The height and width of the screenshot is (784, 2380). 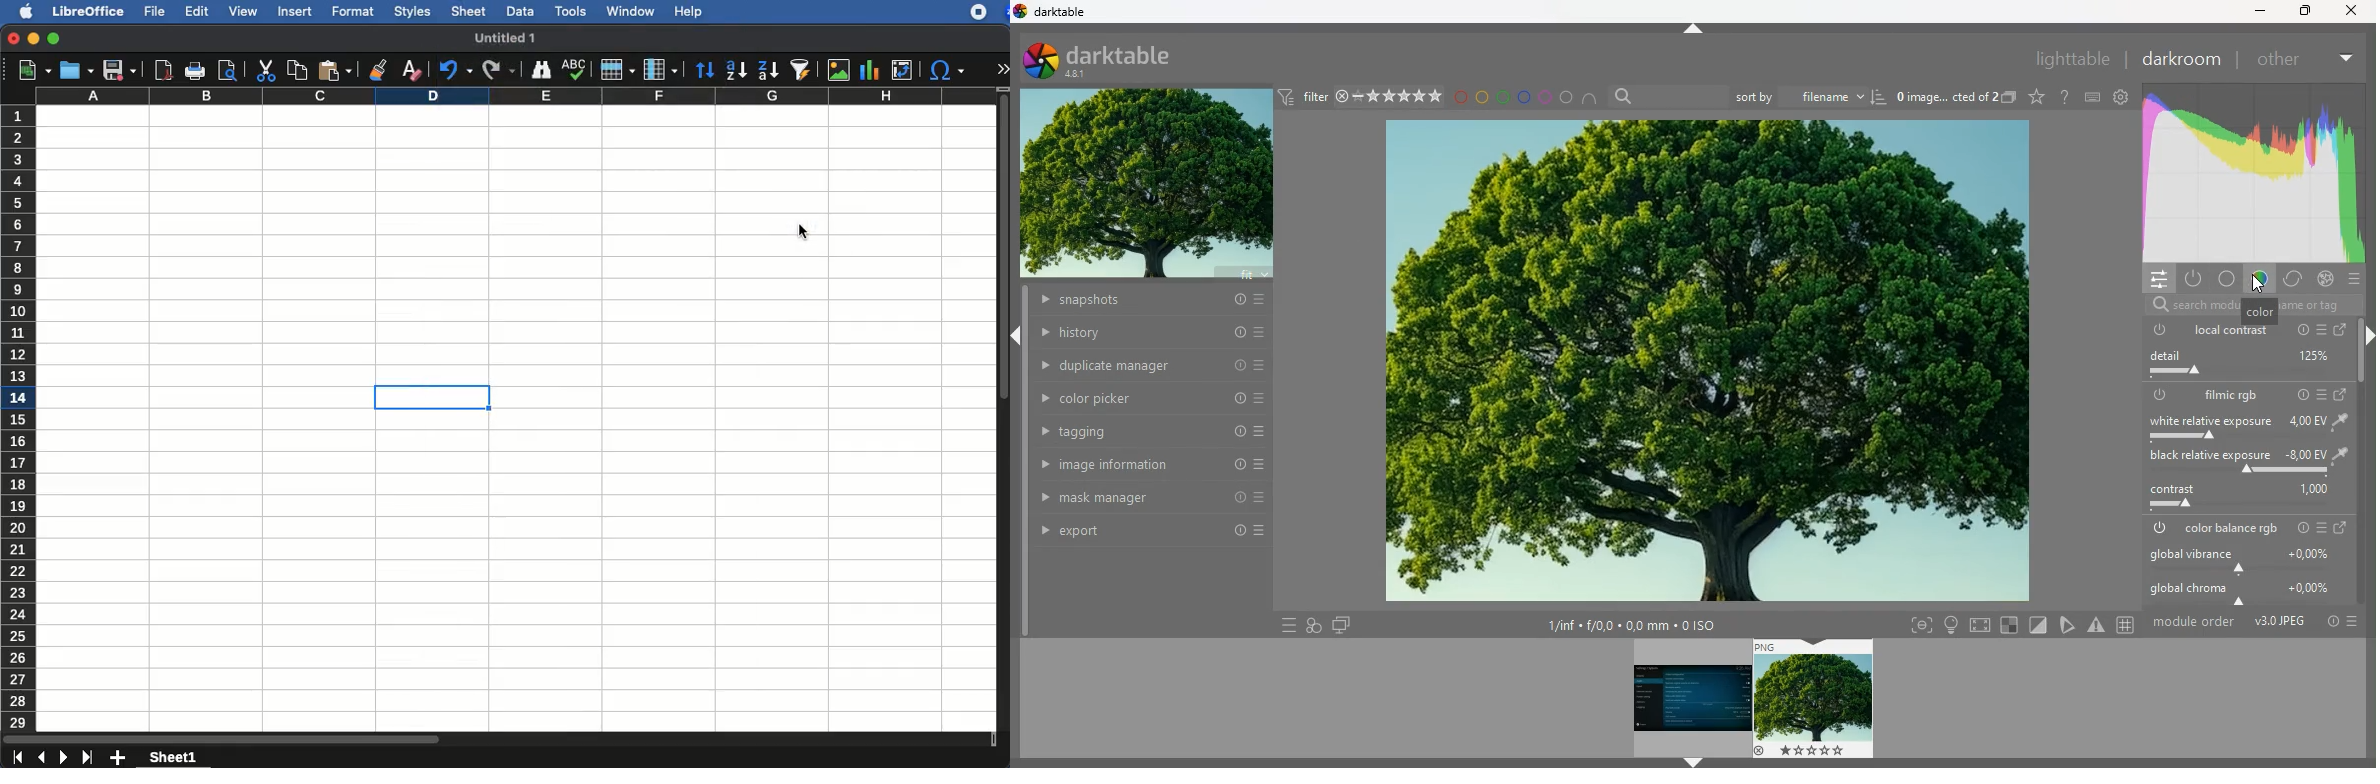 I want to click on menu, so click(x=2321, y=330).